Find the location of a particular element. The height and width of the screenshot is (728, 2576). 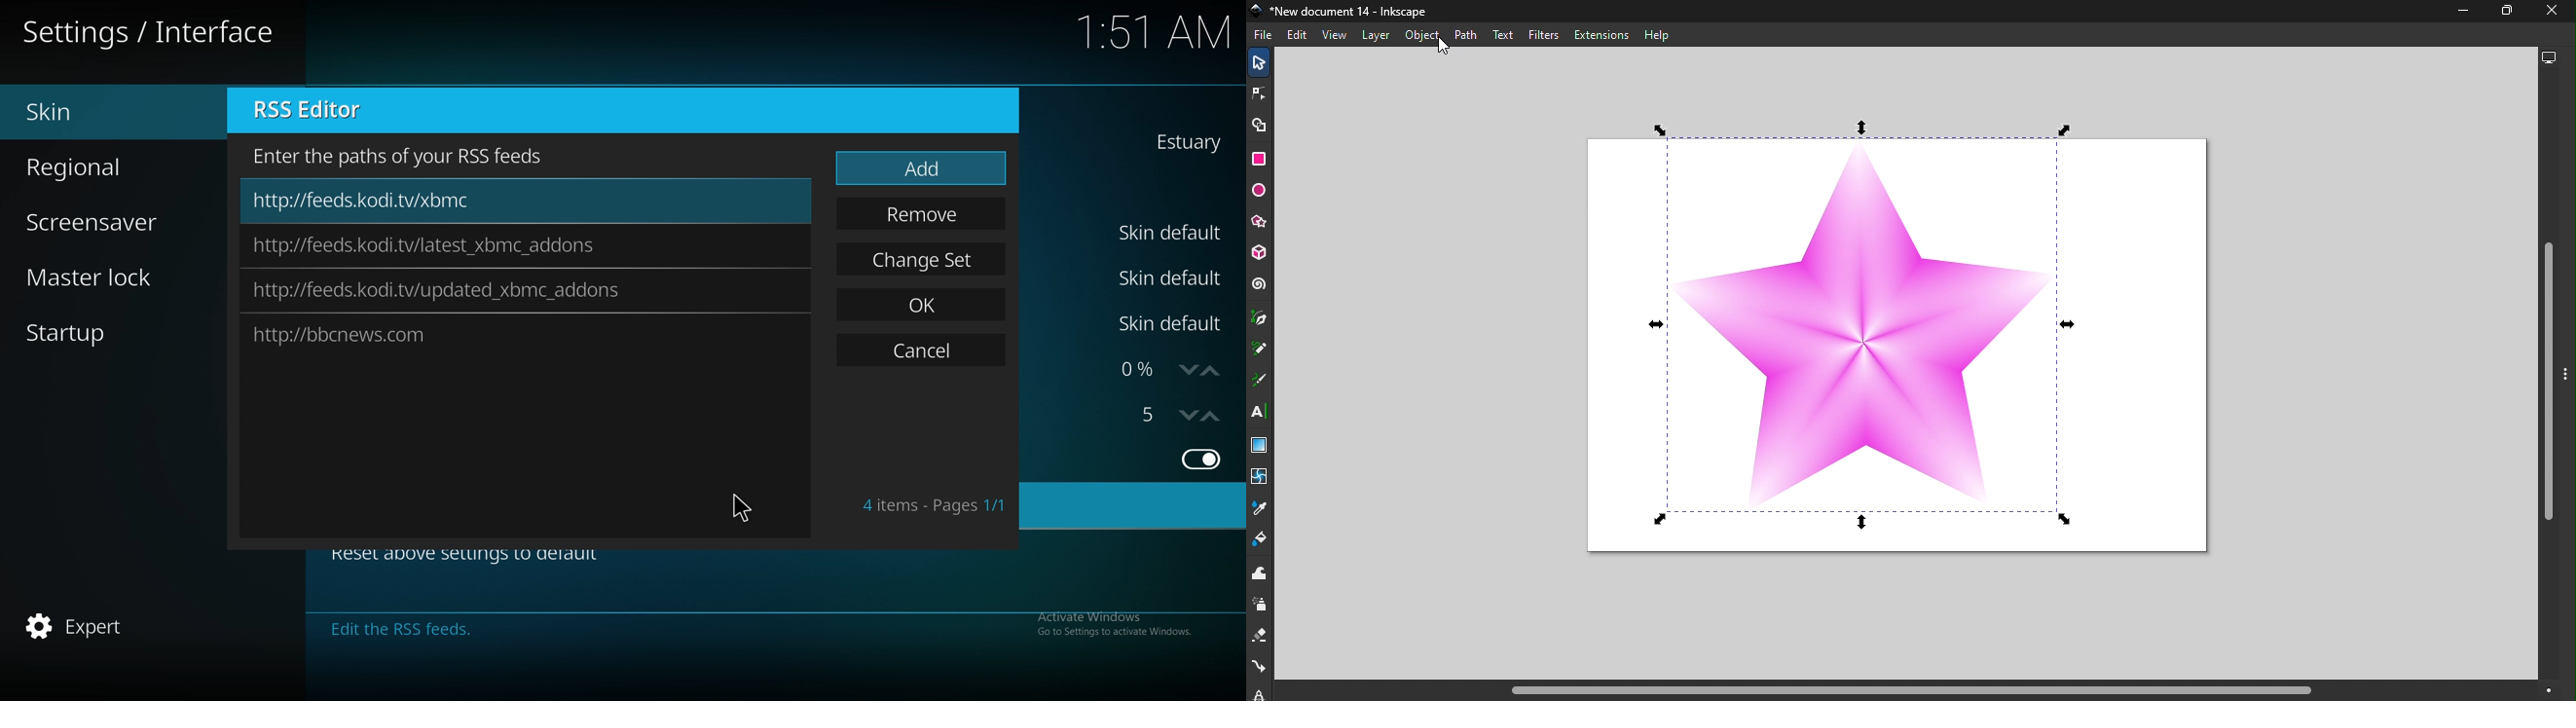

remove is located at coordinates (923, 214).